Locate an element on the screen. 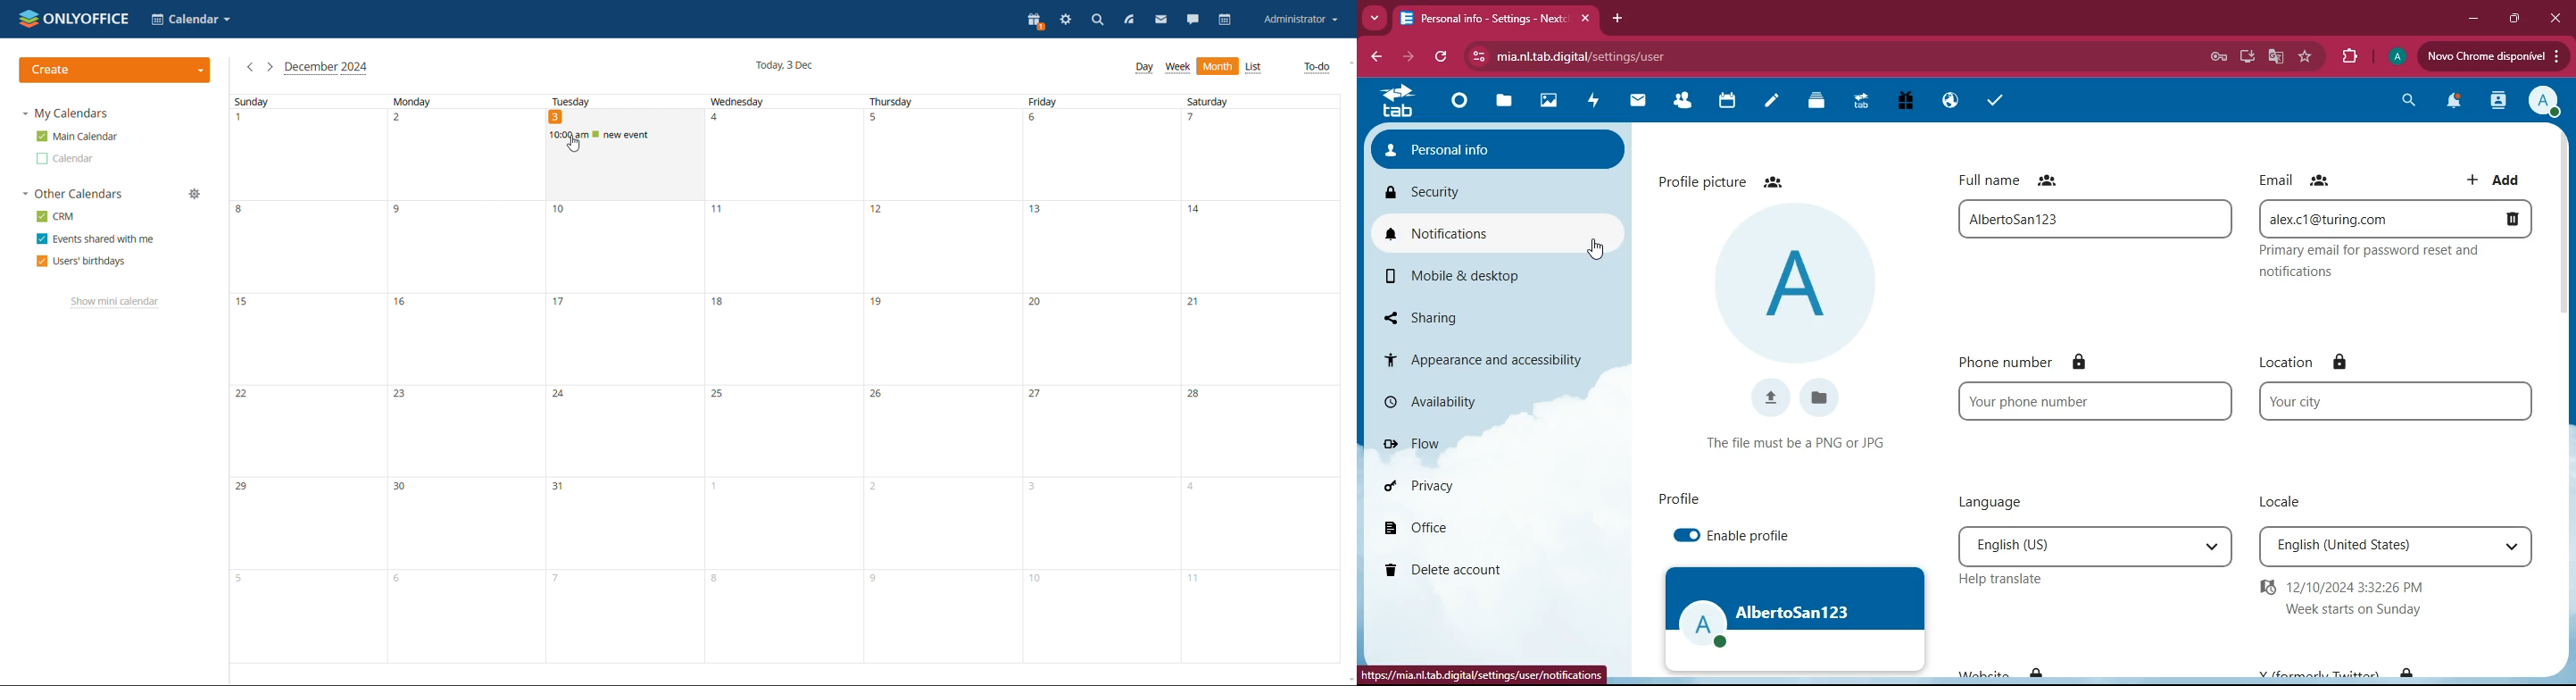 This screenshot has width=2576, height=700. email is located at coordinates (2400, 264).